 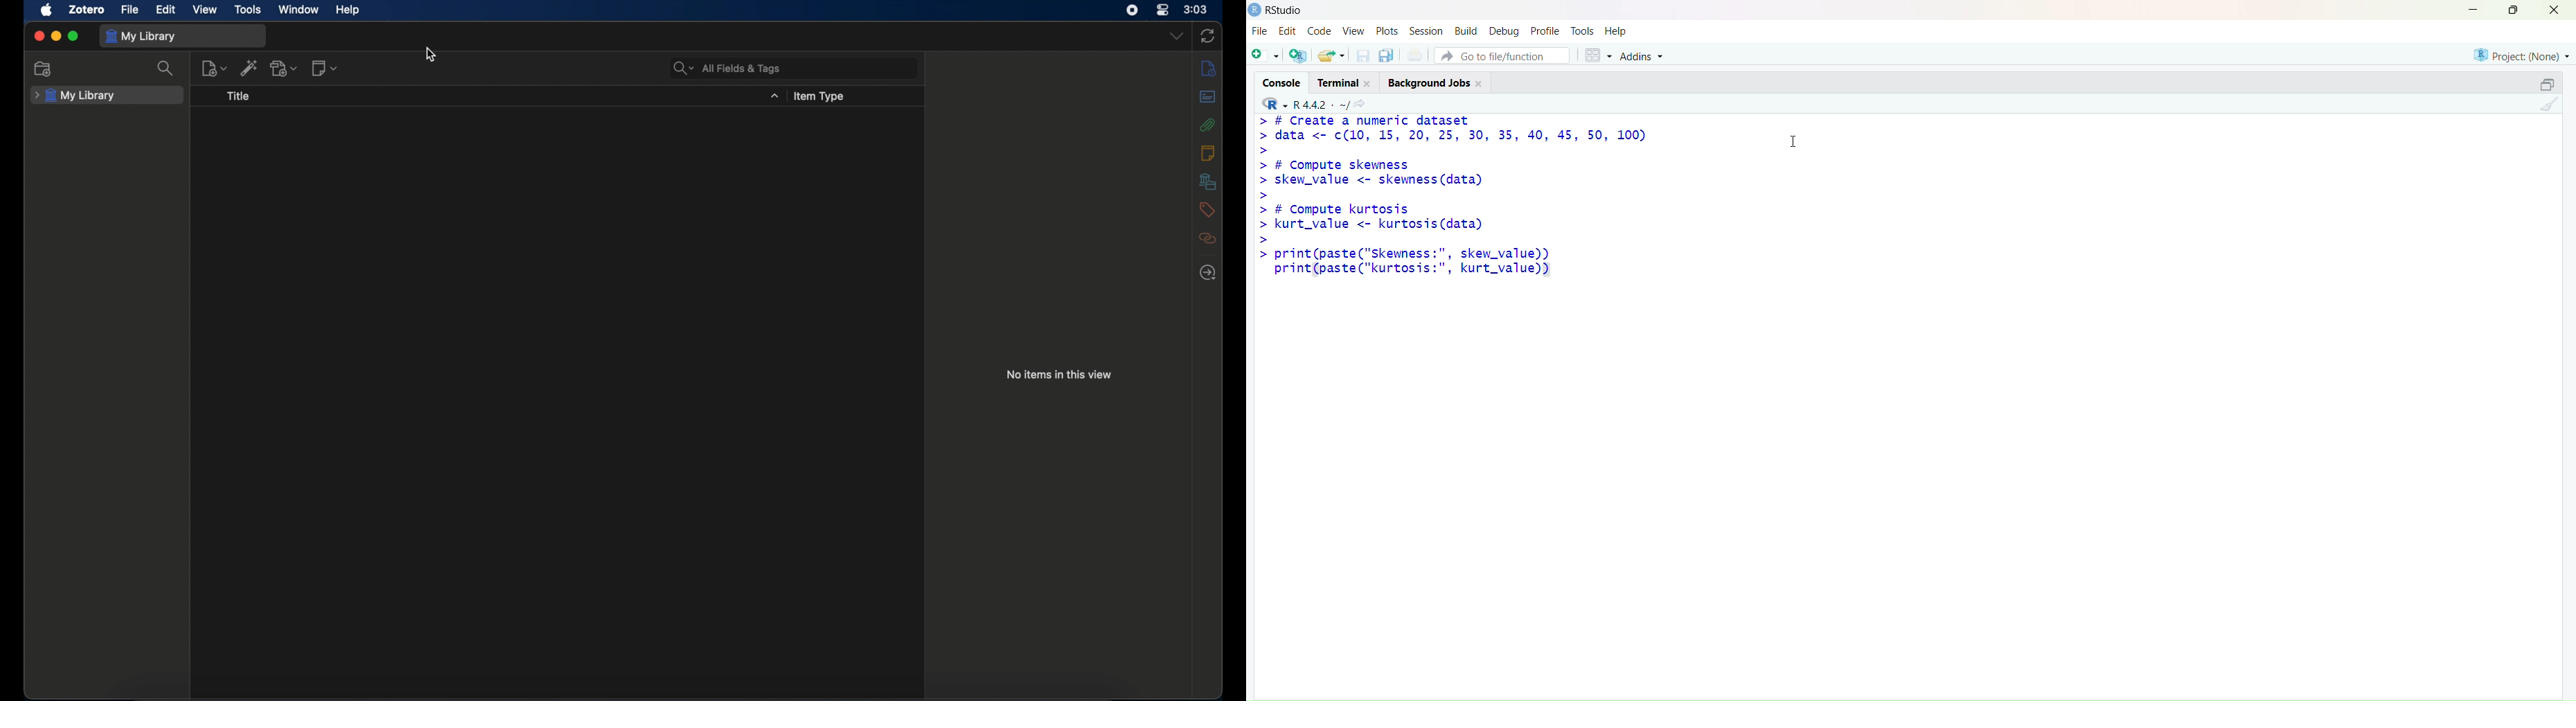 What do you see at coordinates (1504, 30) in the screenshot?
I see `Debug` at bounding box center [1504, 30].